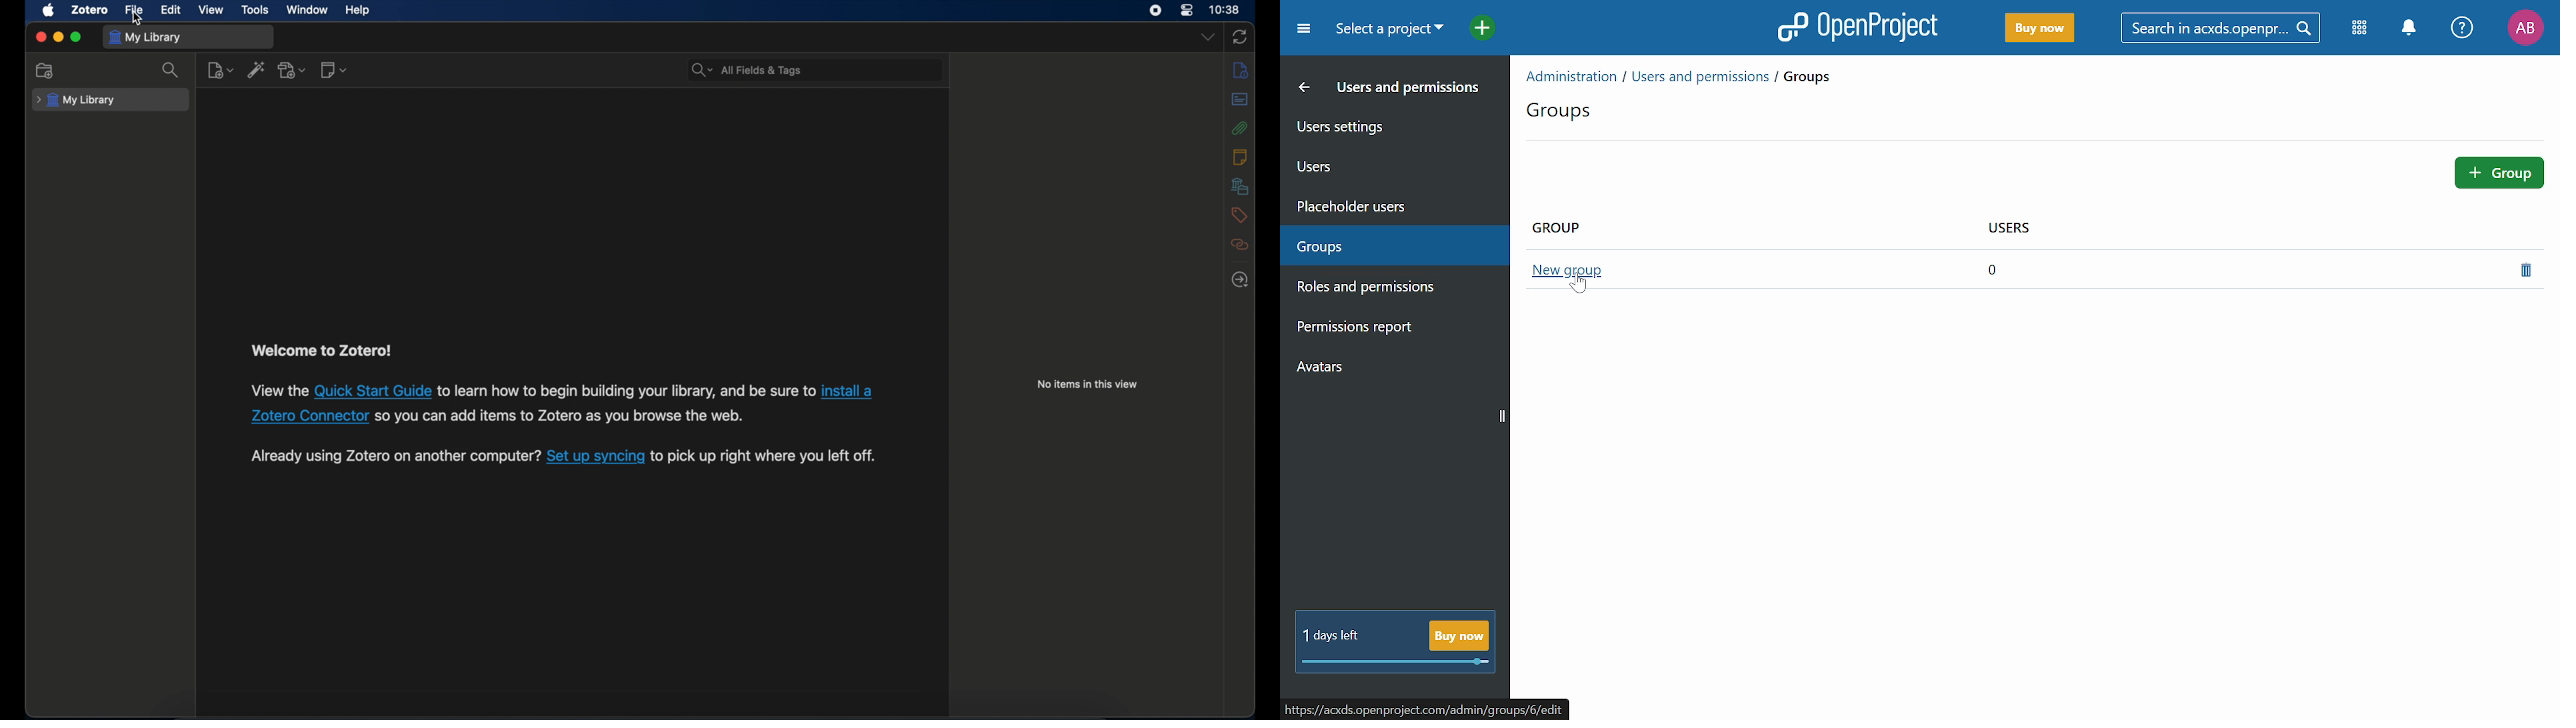 The width and height of the screenshot is (2576, 728). I want to click on to pick up right where you left off, so click(767, 457).